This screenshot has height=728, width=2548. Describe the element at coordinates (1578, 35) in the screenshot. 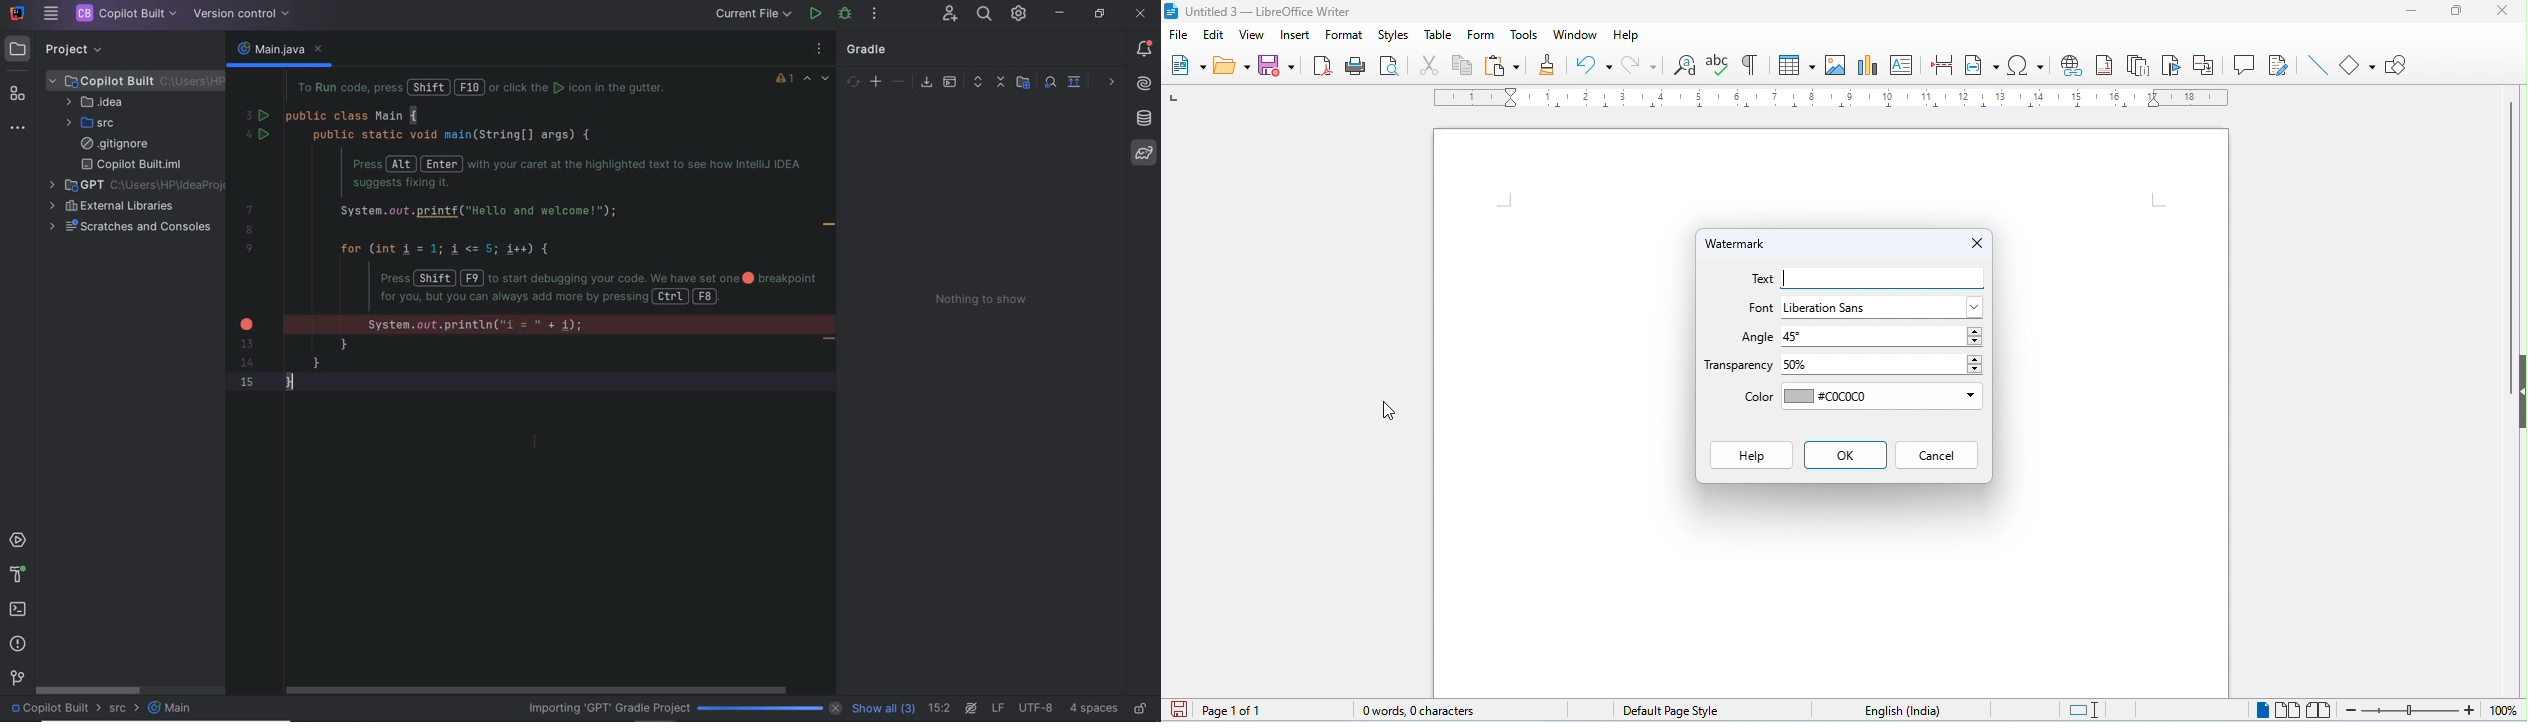

I see `window` at that location.